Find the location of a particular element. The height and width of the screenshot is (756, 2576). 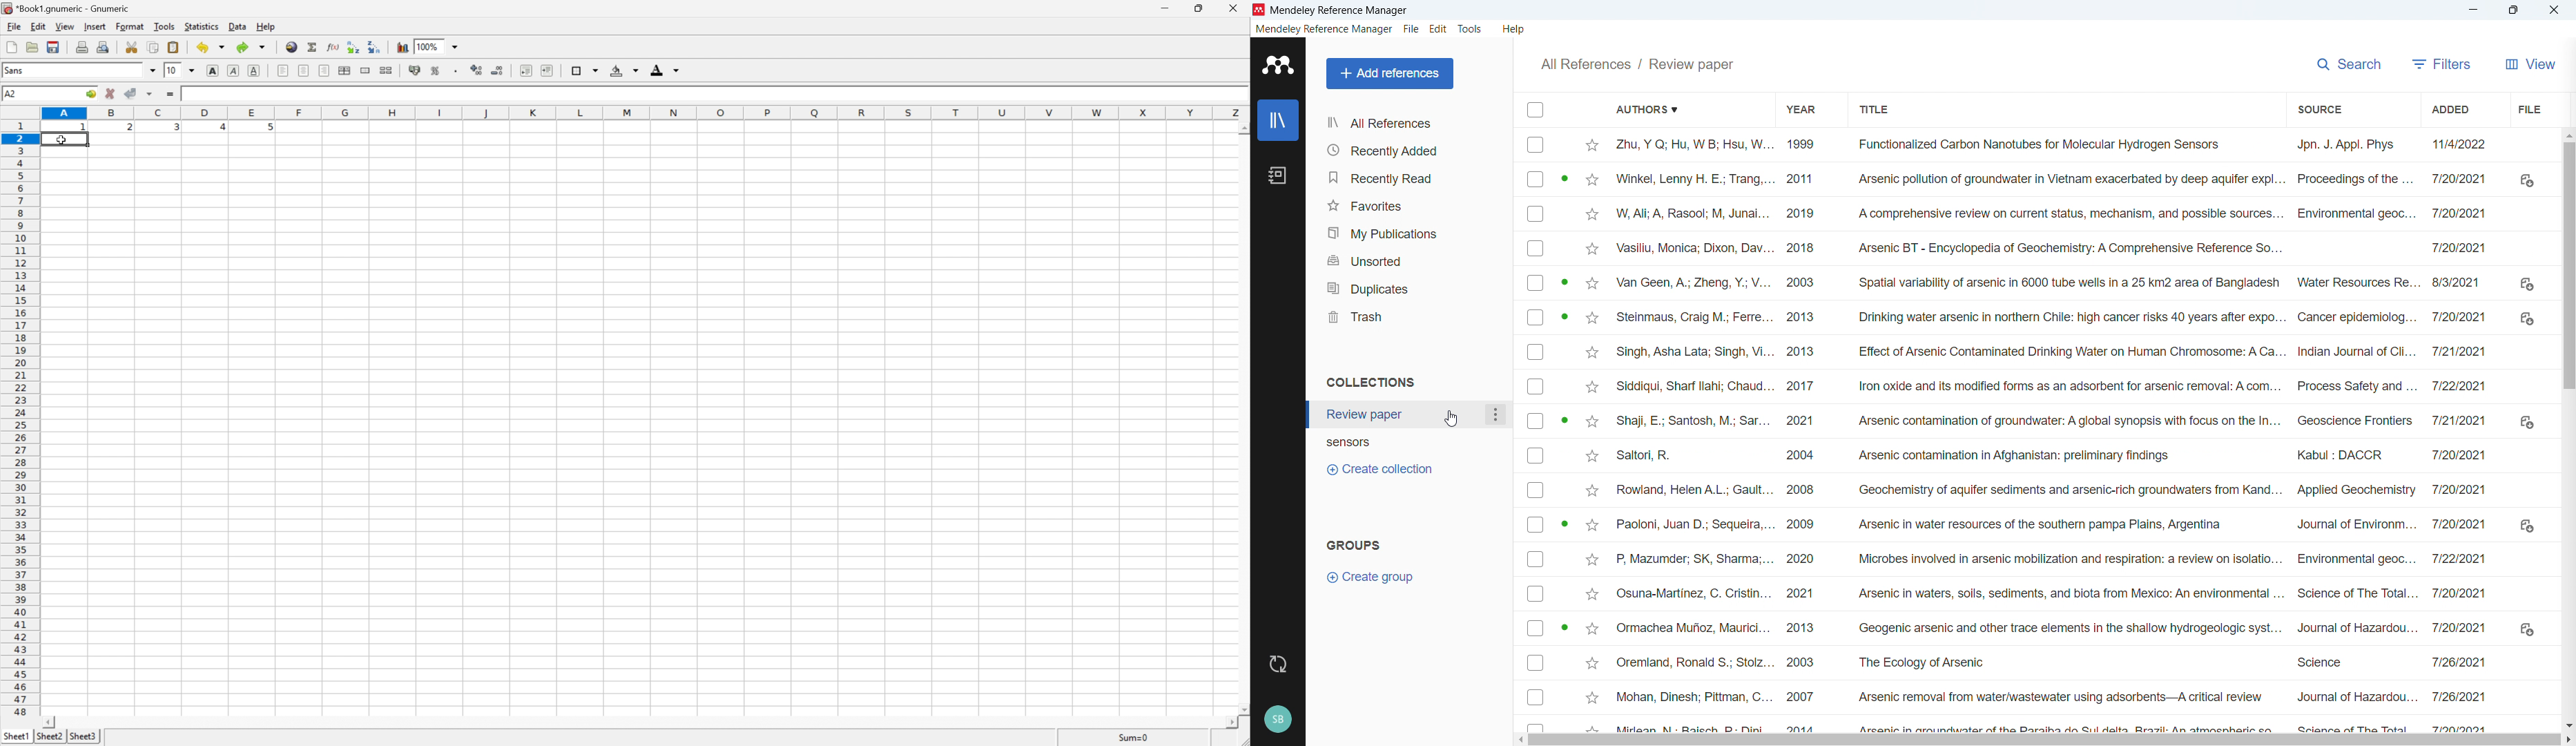

format selection as accounting is located at coordinates (414, 70).